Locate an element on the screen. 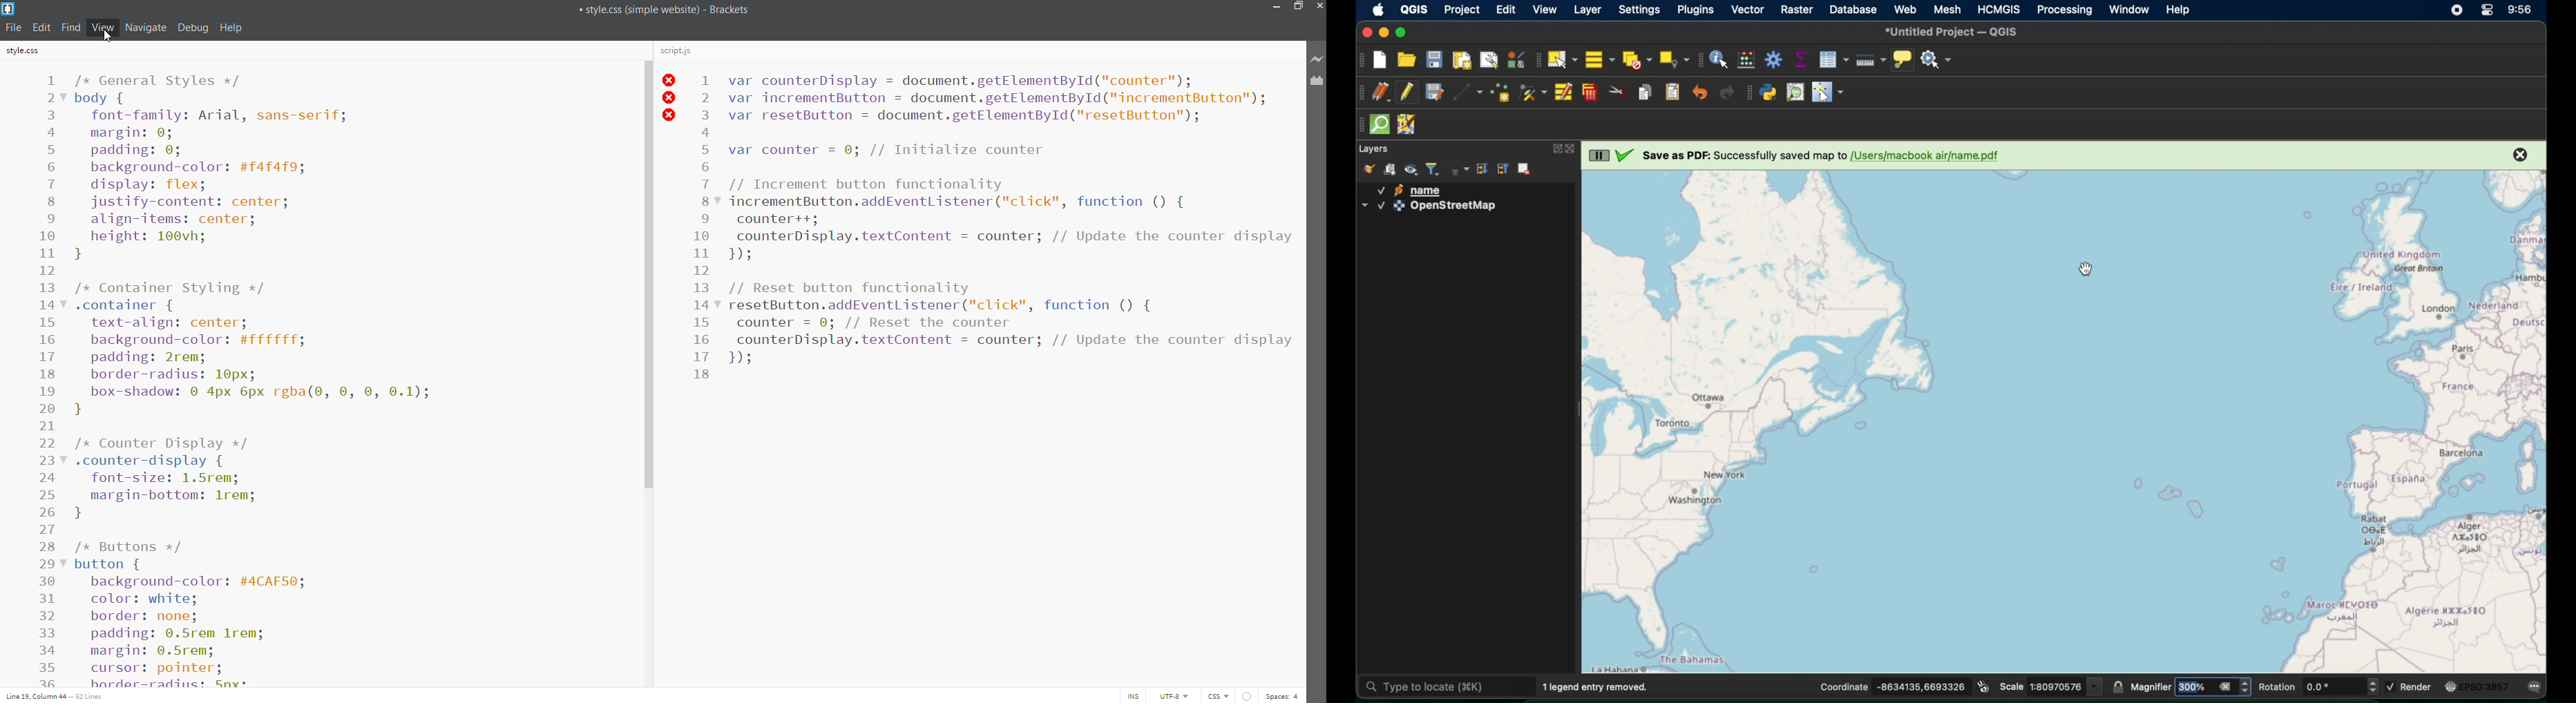 The image size is (2576, 728). space count is located at coordinates (1283, 695).